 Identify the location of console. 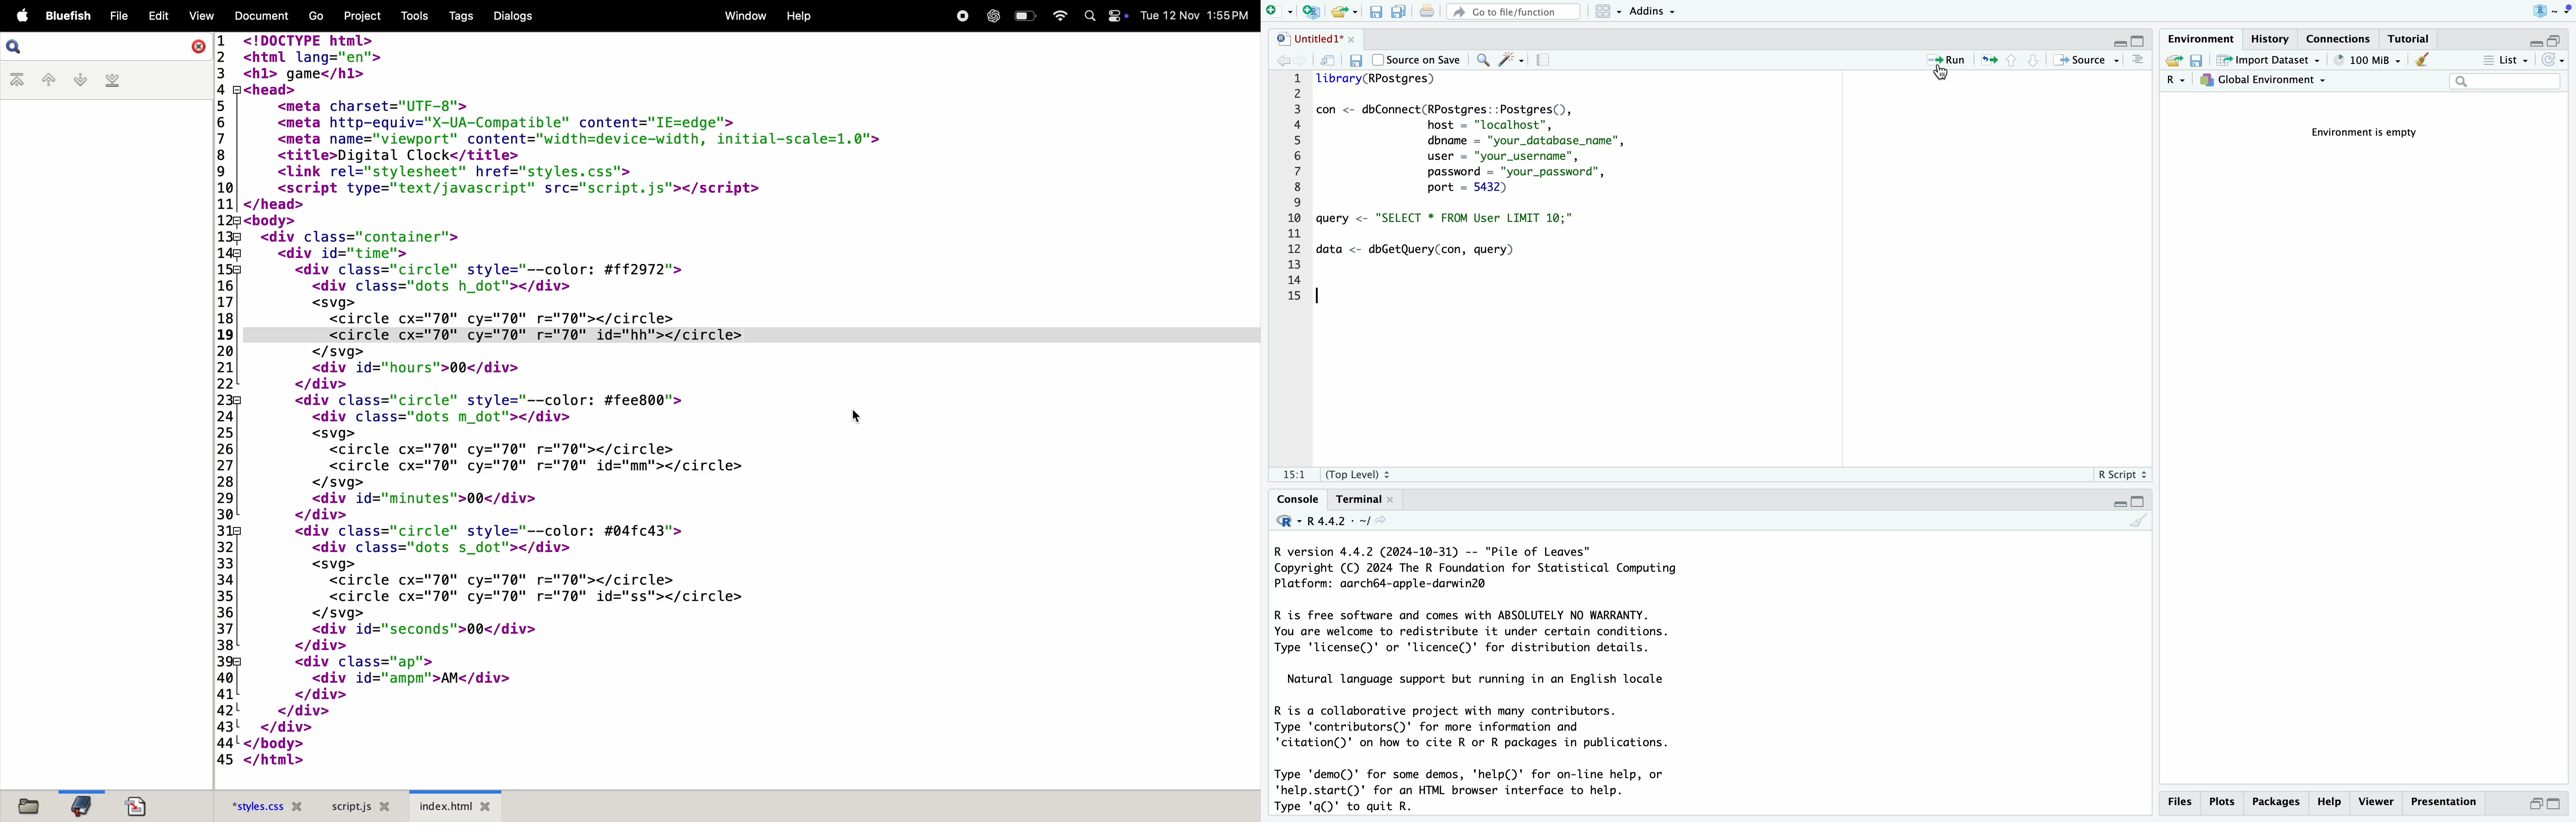
(2138, 61).